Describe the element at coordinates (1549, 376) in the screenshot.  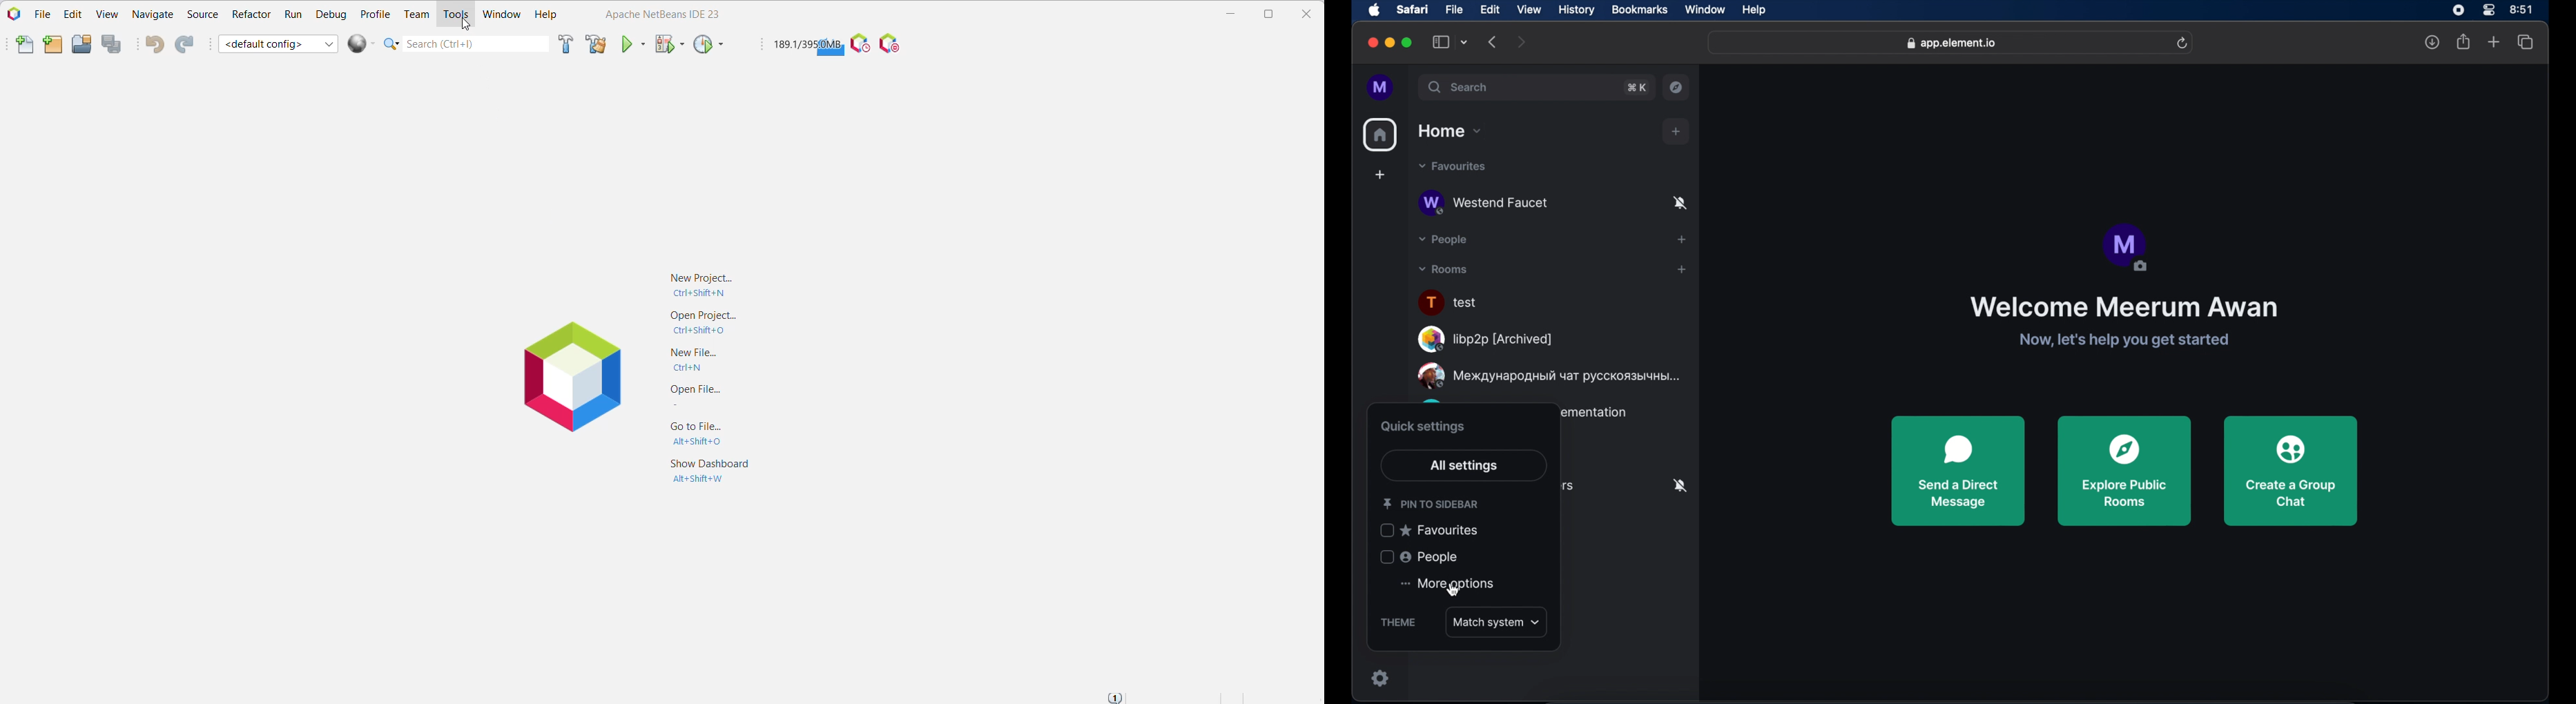
I see `public room` at that location.